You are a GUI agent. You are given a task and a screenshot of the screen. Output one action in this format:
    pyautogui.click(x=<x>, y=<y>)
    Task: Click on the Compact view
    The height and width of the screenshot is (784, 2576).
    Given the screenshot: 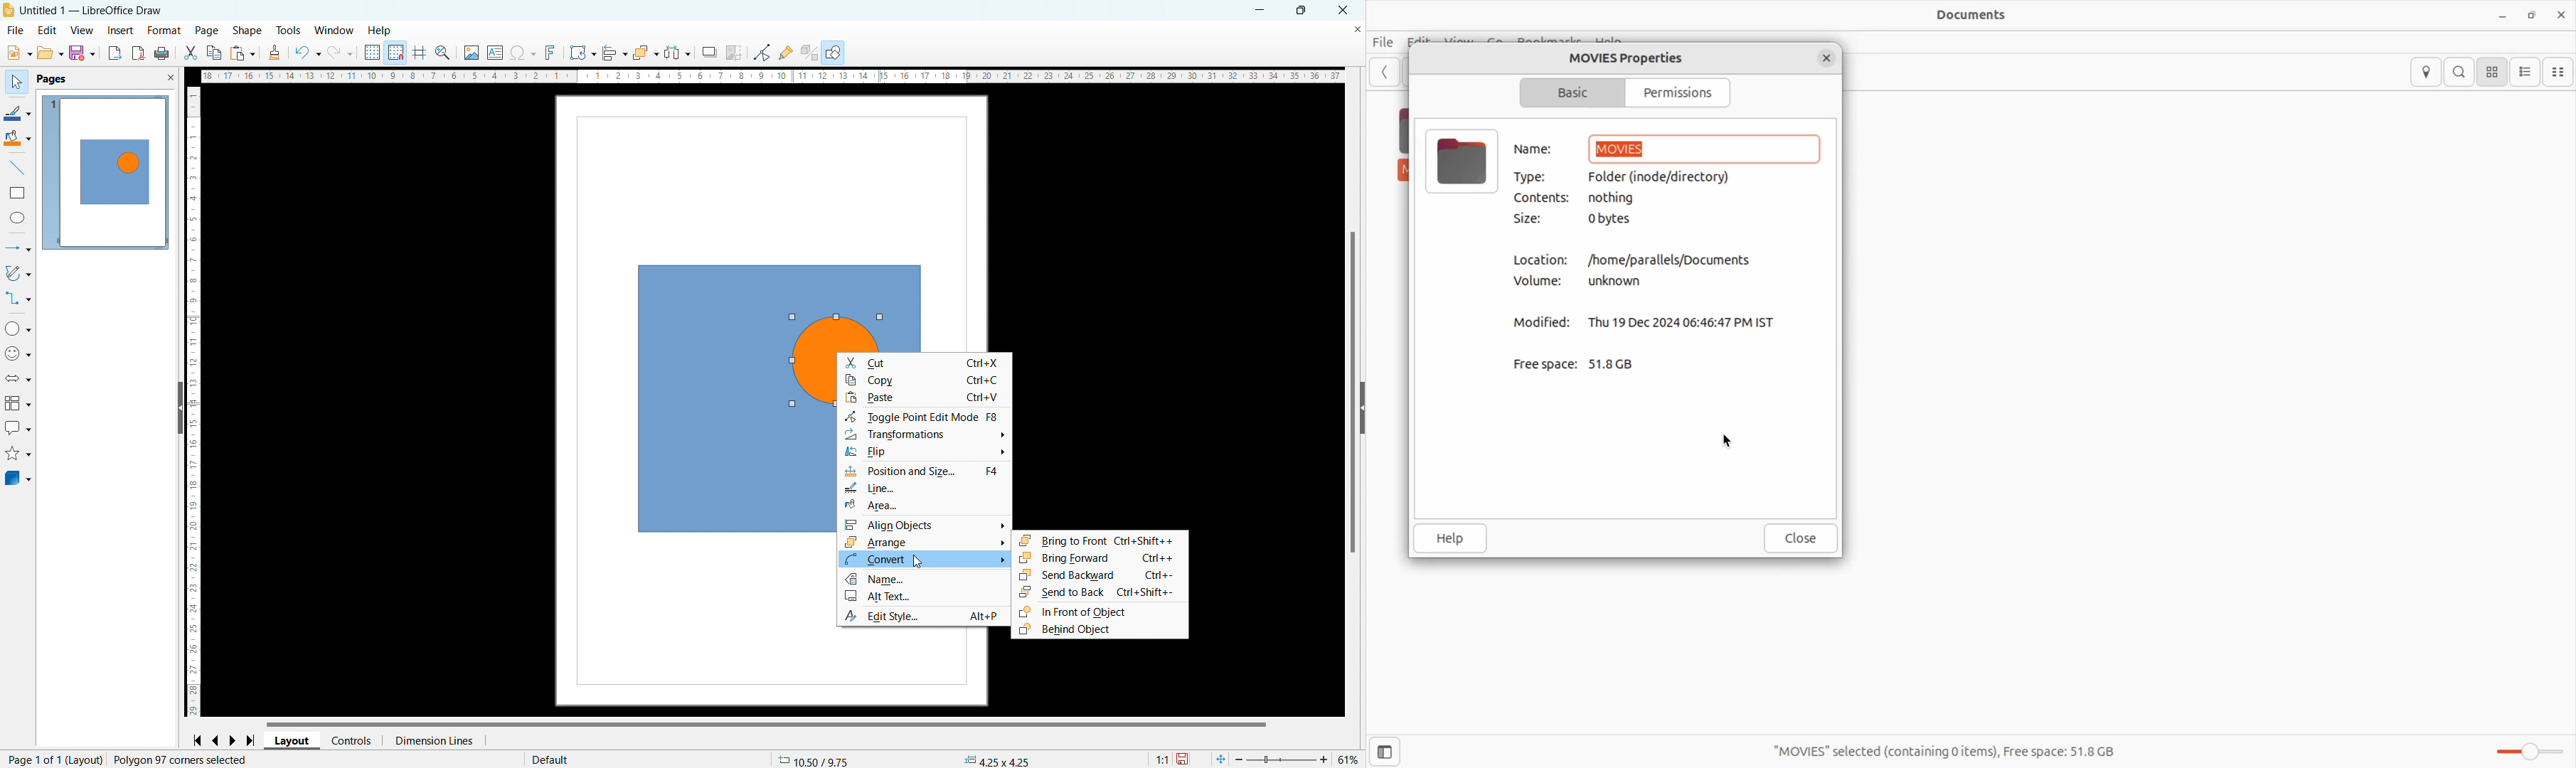 What is the action you would take?
    pyautogui.click(x=2561, y=72)
    